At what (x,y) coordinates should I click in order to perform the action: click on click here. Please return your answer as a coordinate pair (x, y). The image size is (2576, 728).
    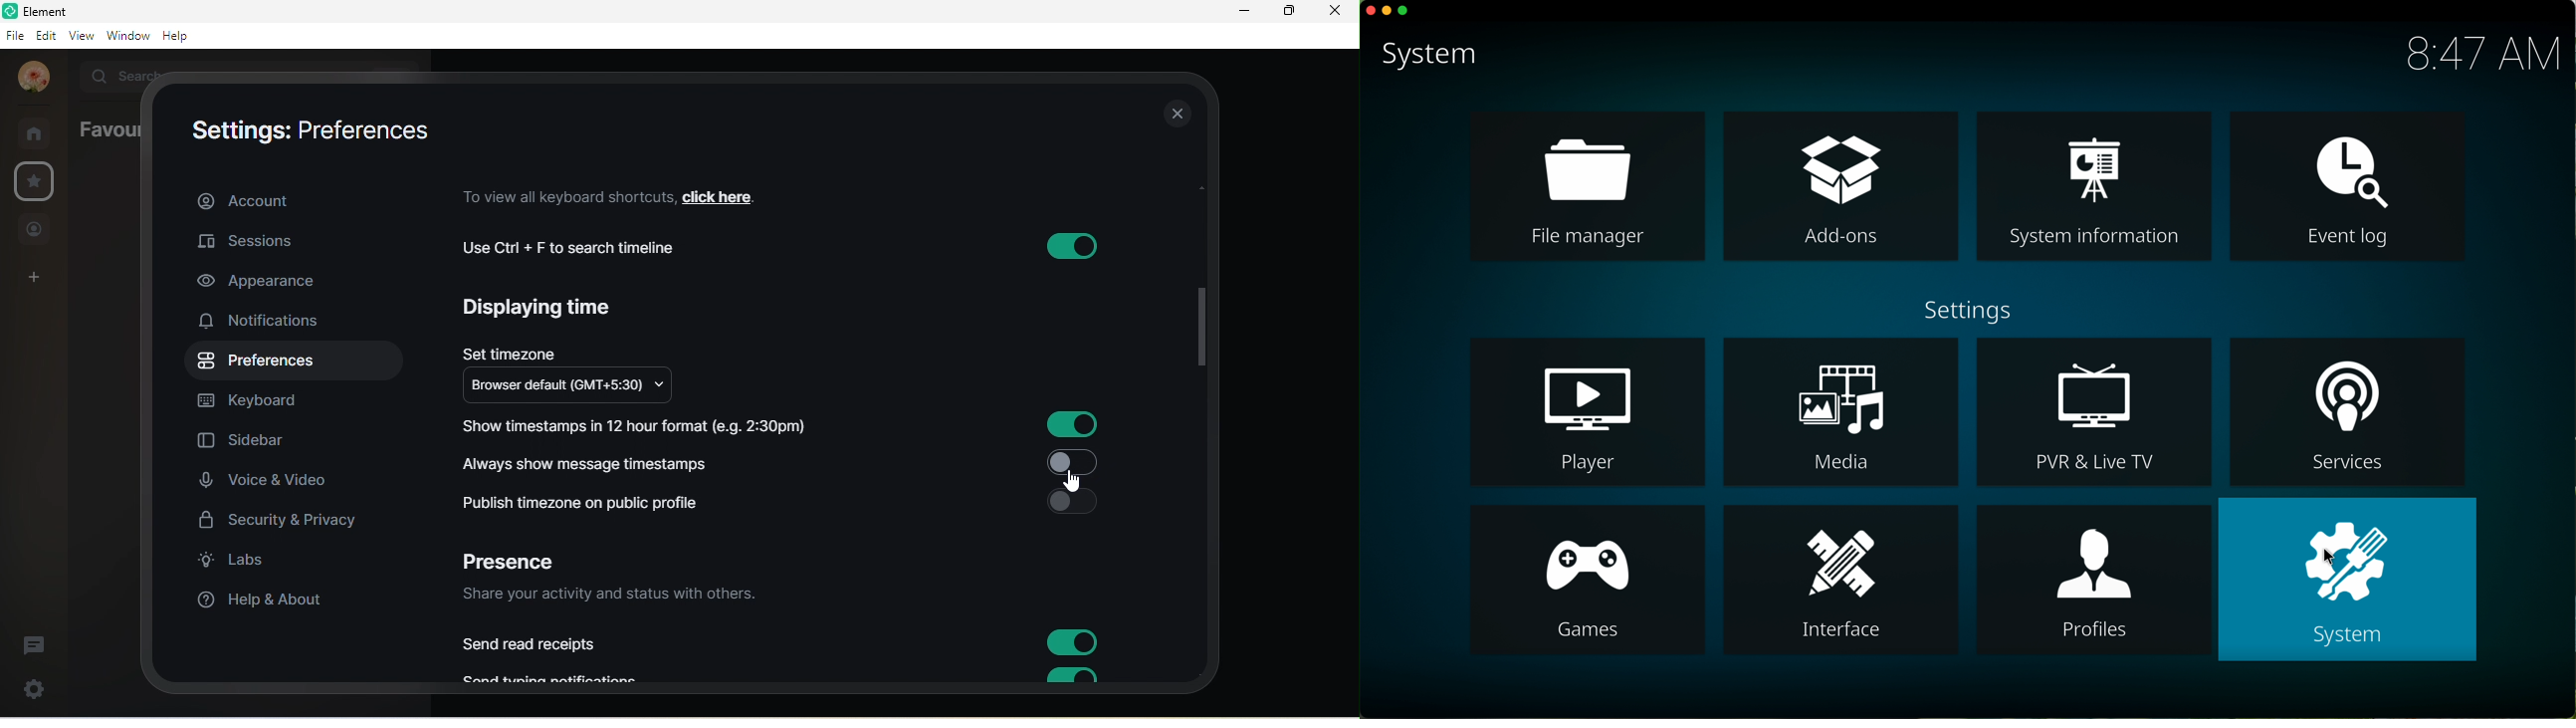
    Looking at the image, I should click on (732, 195).